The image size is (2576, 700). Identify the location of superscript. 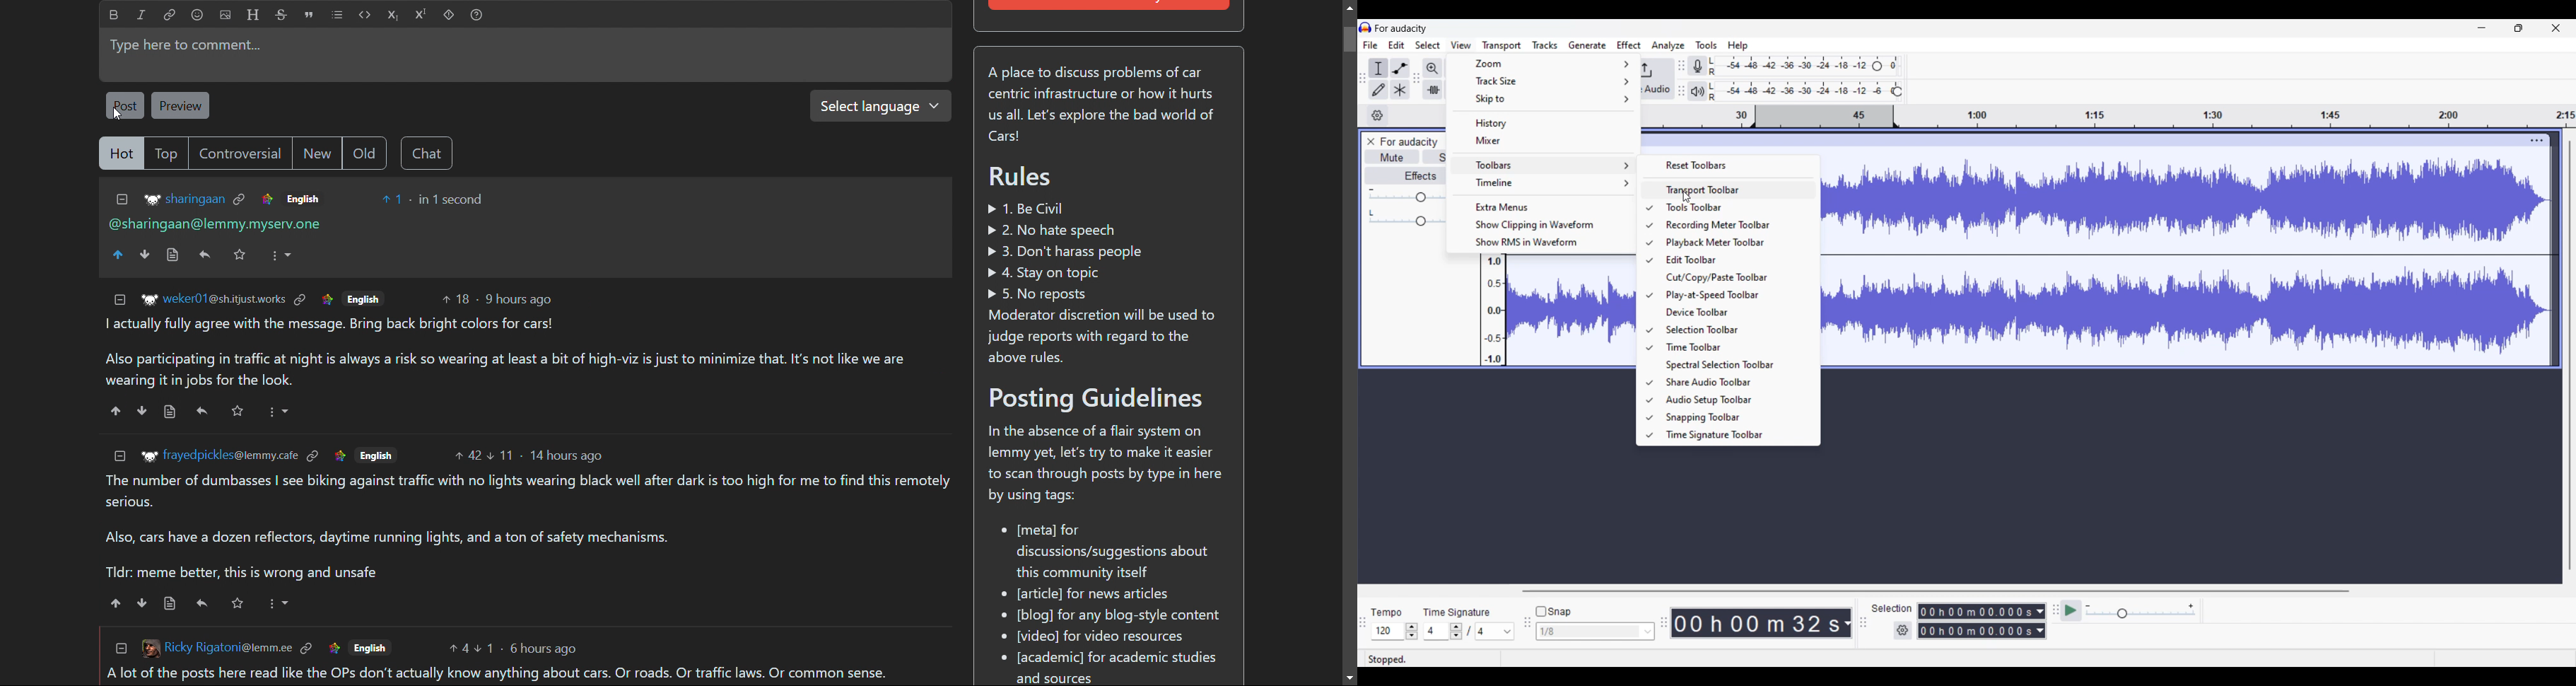
(421, 15).